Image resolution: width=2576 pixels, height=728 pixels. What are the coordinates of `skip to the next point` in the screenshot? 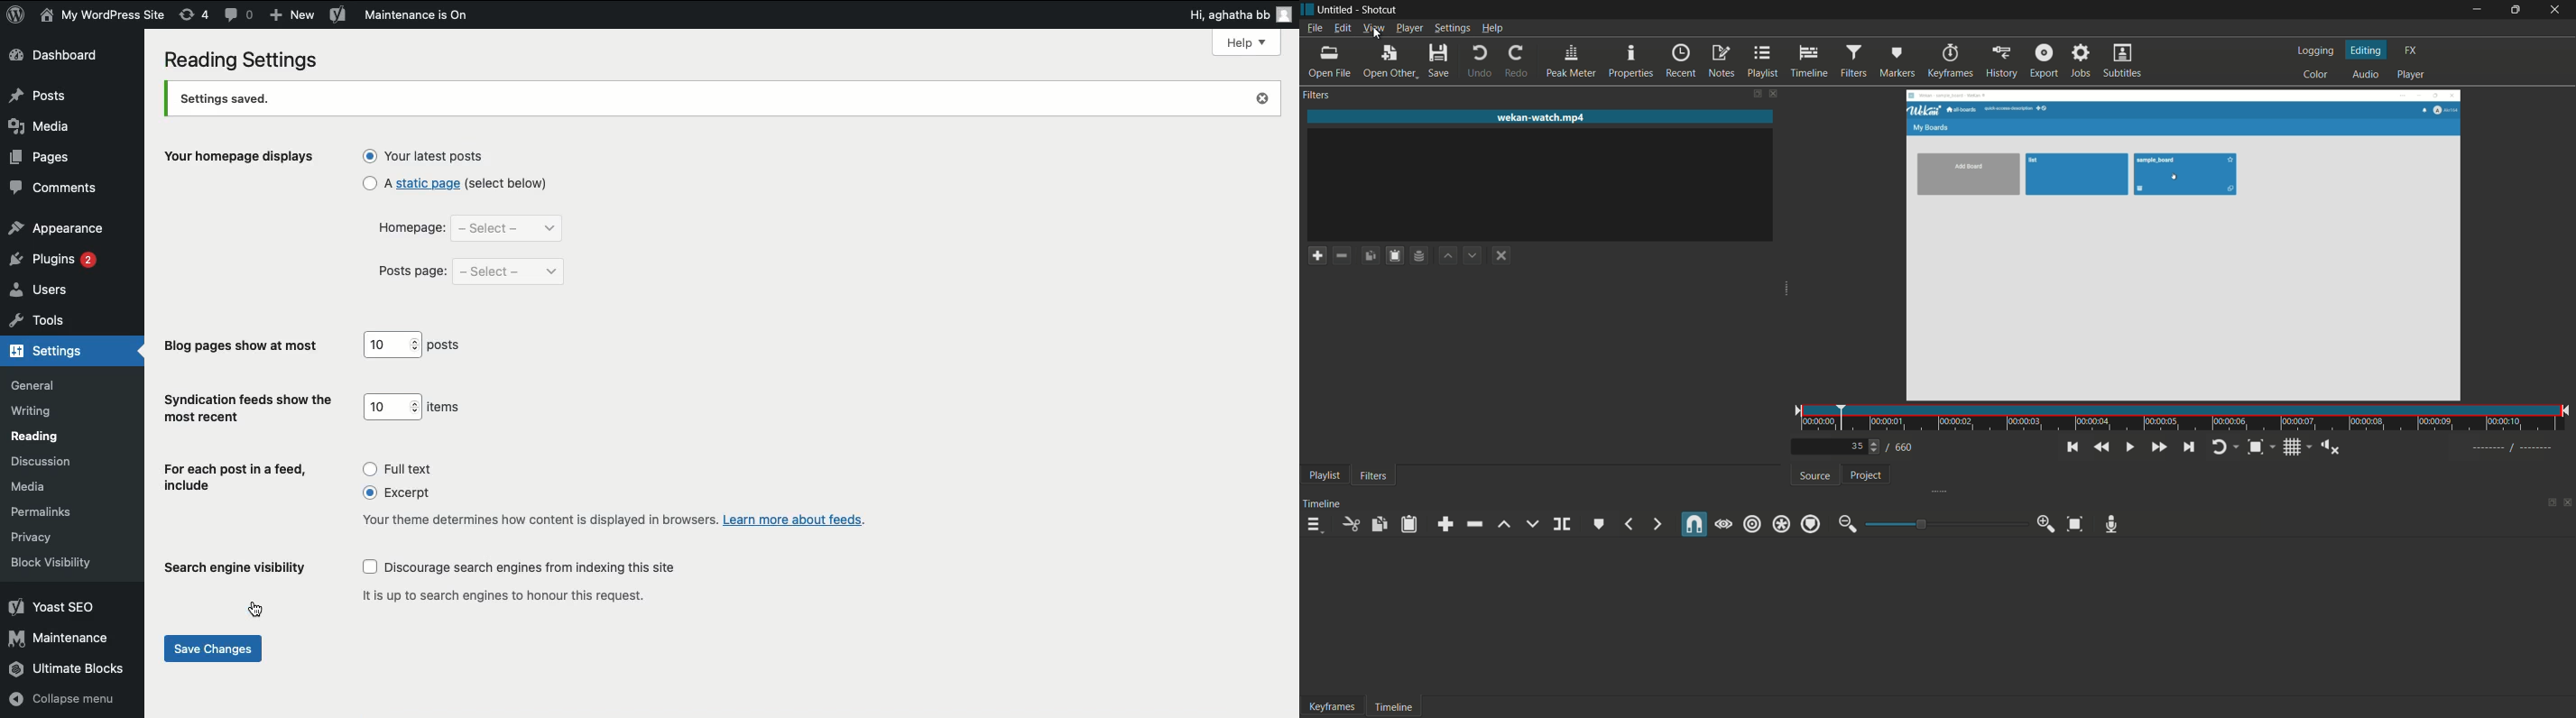 It's located at (2186, 447).